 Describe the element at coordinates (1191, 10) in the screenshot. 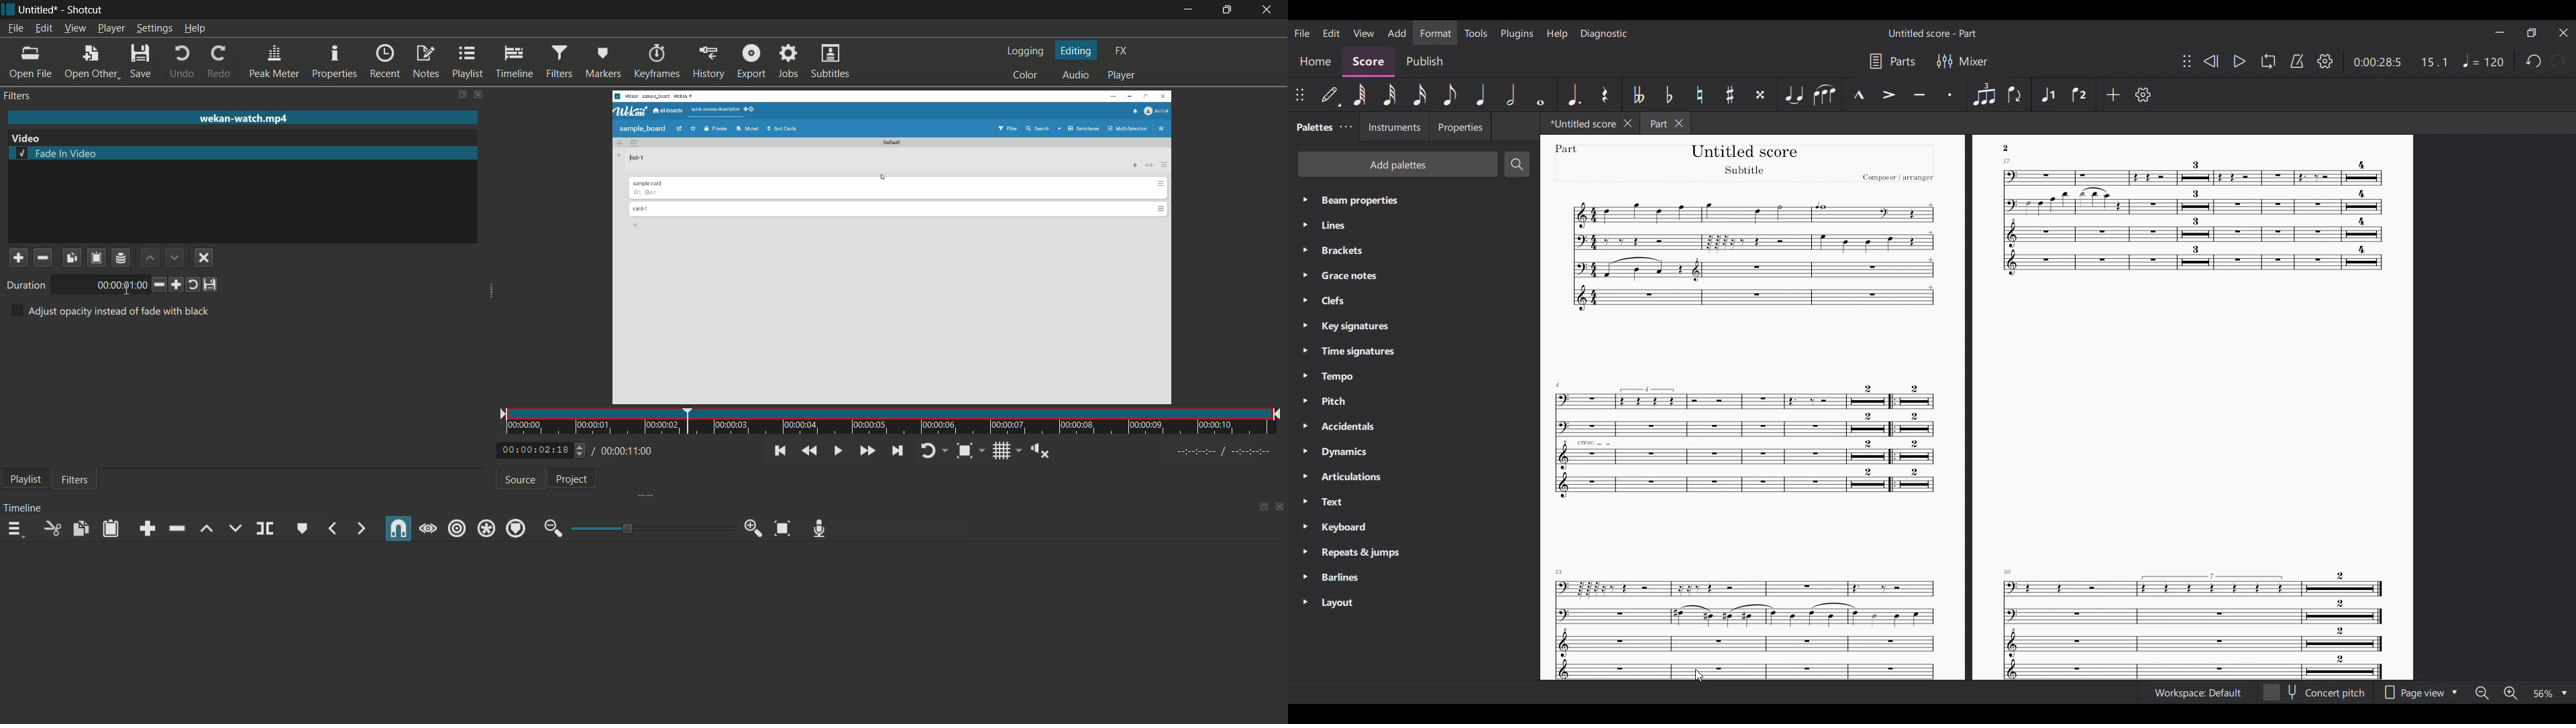

I see `minimize` at that location.